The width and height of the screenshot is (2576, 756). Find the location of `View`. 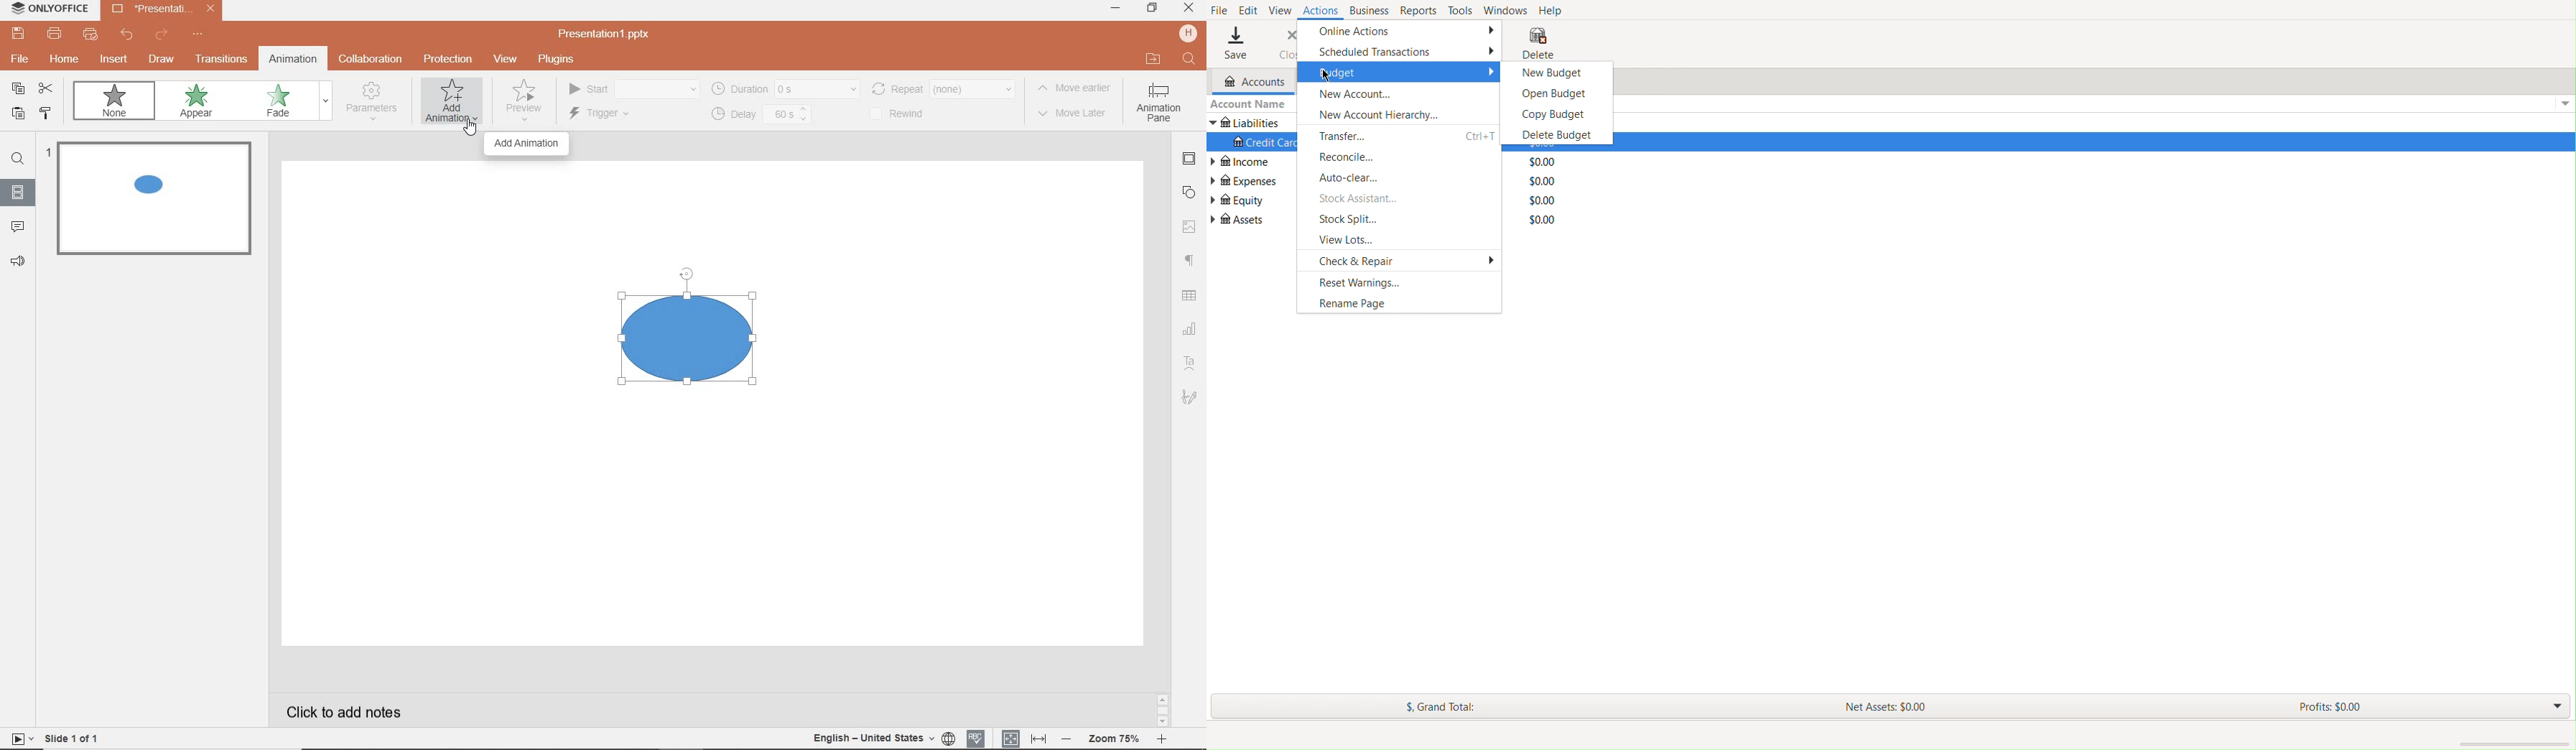

View is located at coordinates (1281, 10).